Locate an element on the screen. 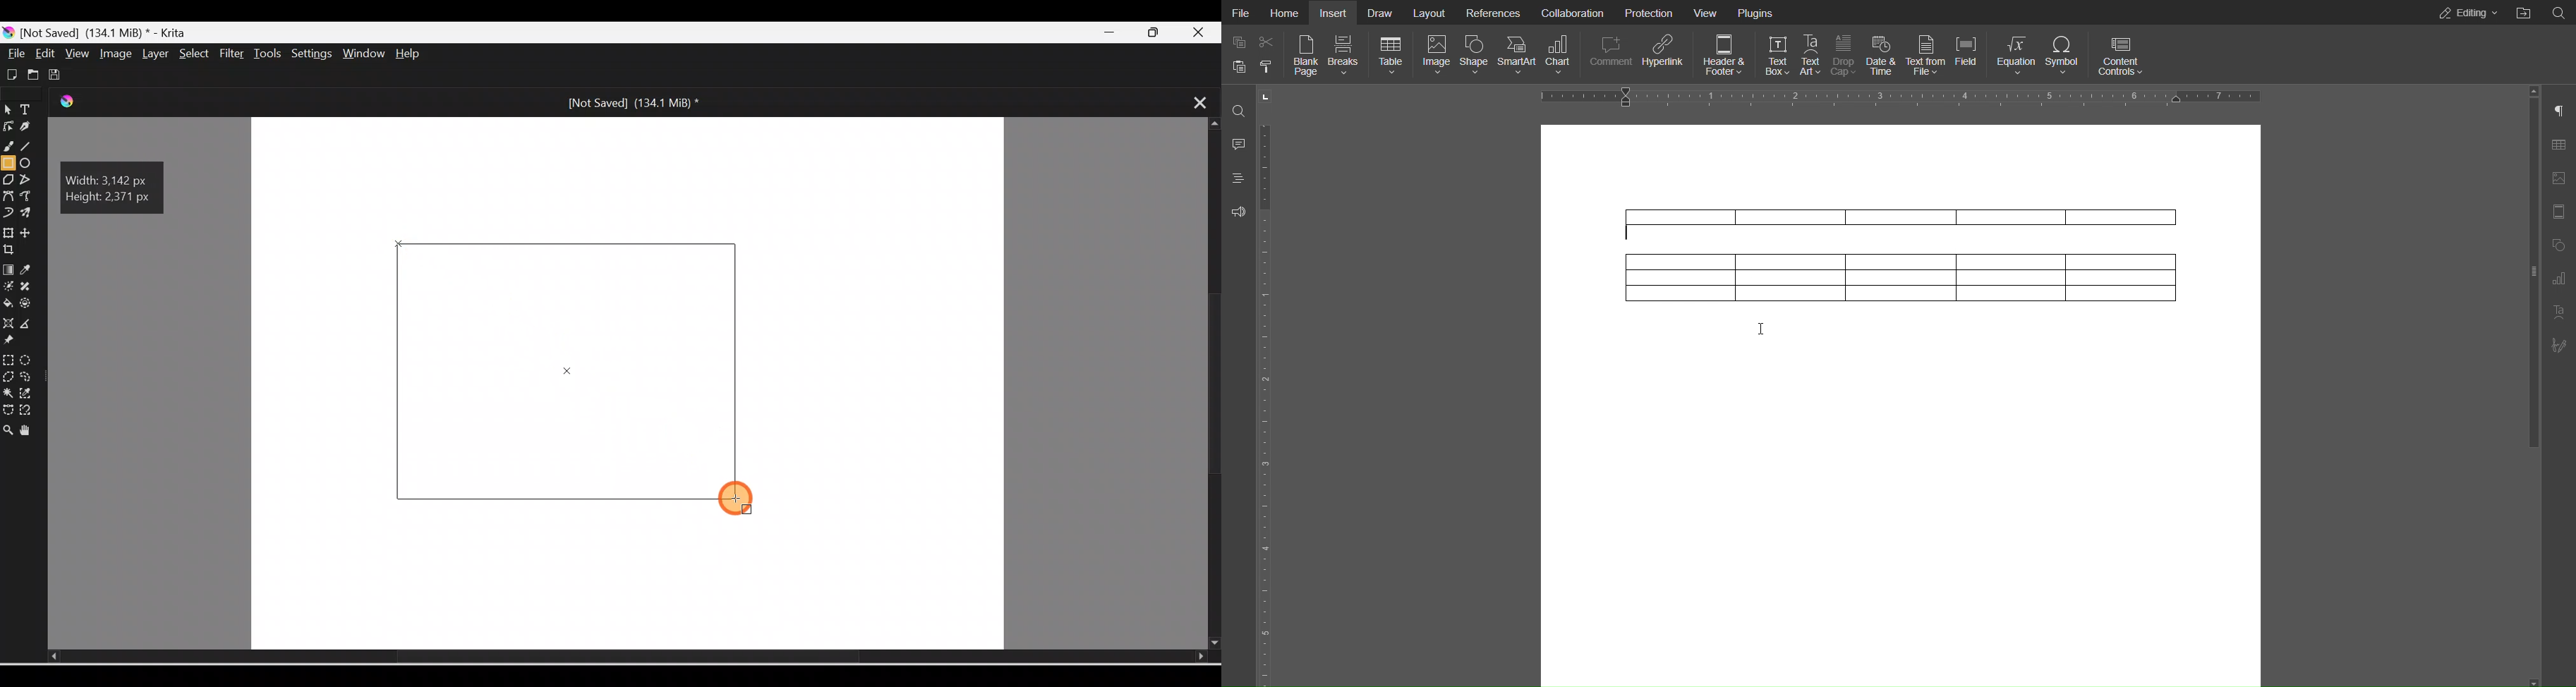 The width and height of the screenshot is (2576, 700). Edit is located at coordinates (46, 53).